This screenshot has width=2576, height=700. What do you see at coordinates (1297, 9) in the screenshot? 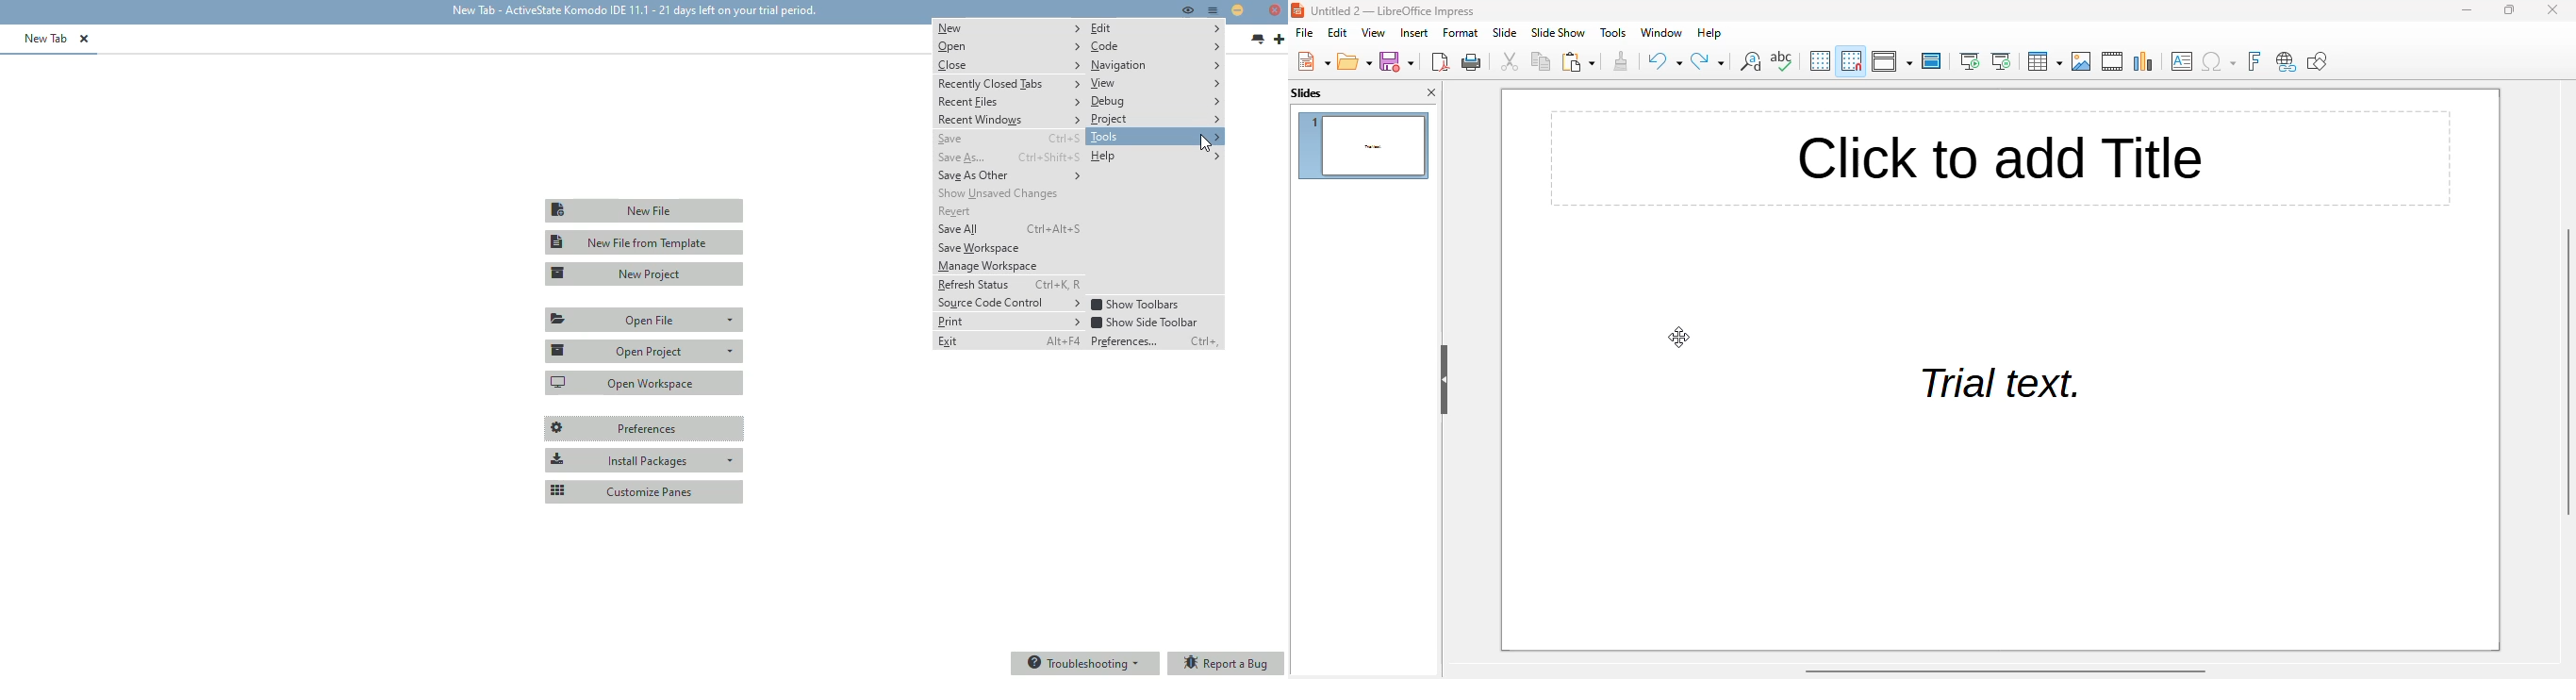
I see `logo` at bounding box center [1297, 9].